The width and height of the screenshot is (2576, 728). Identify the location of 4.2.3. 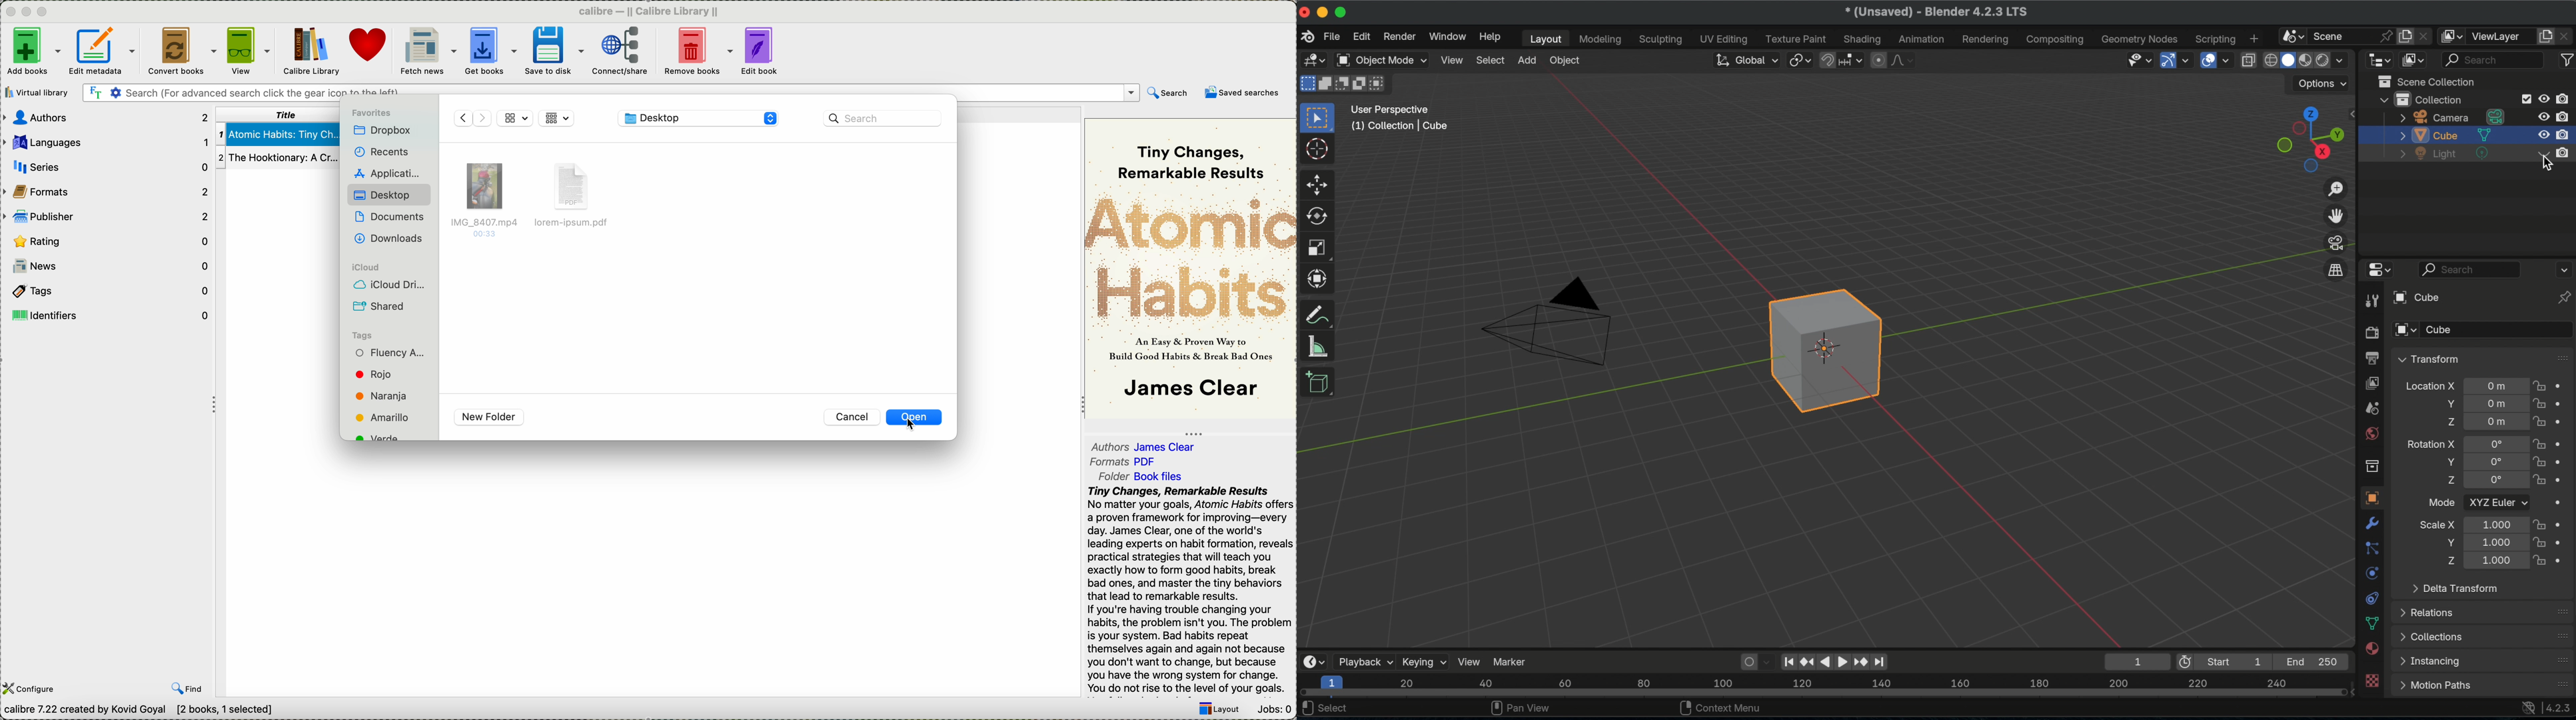
(2559, 709).